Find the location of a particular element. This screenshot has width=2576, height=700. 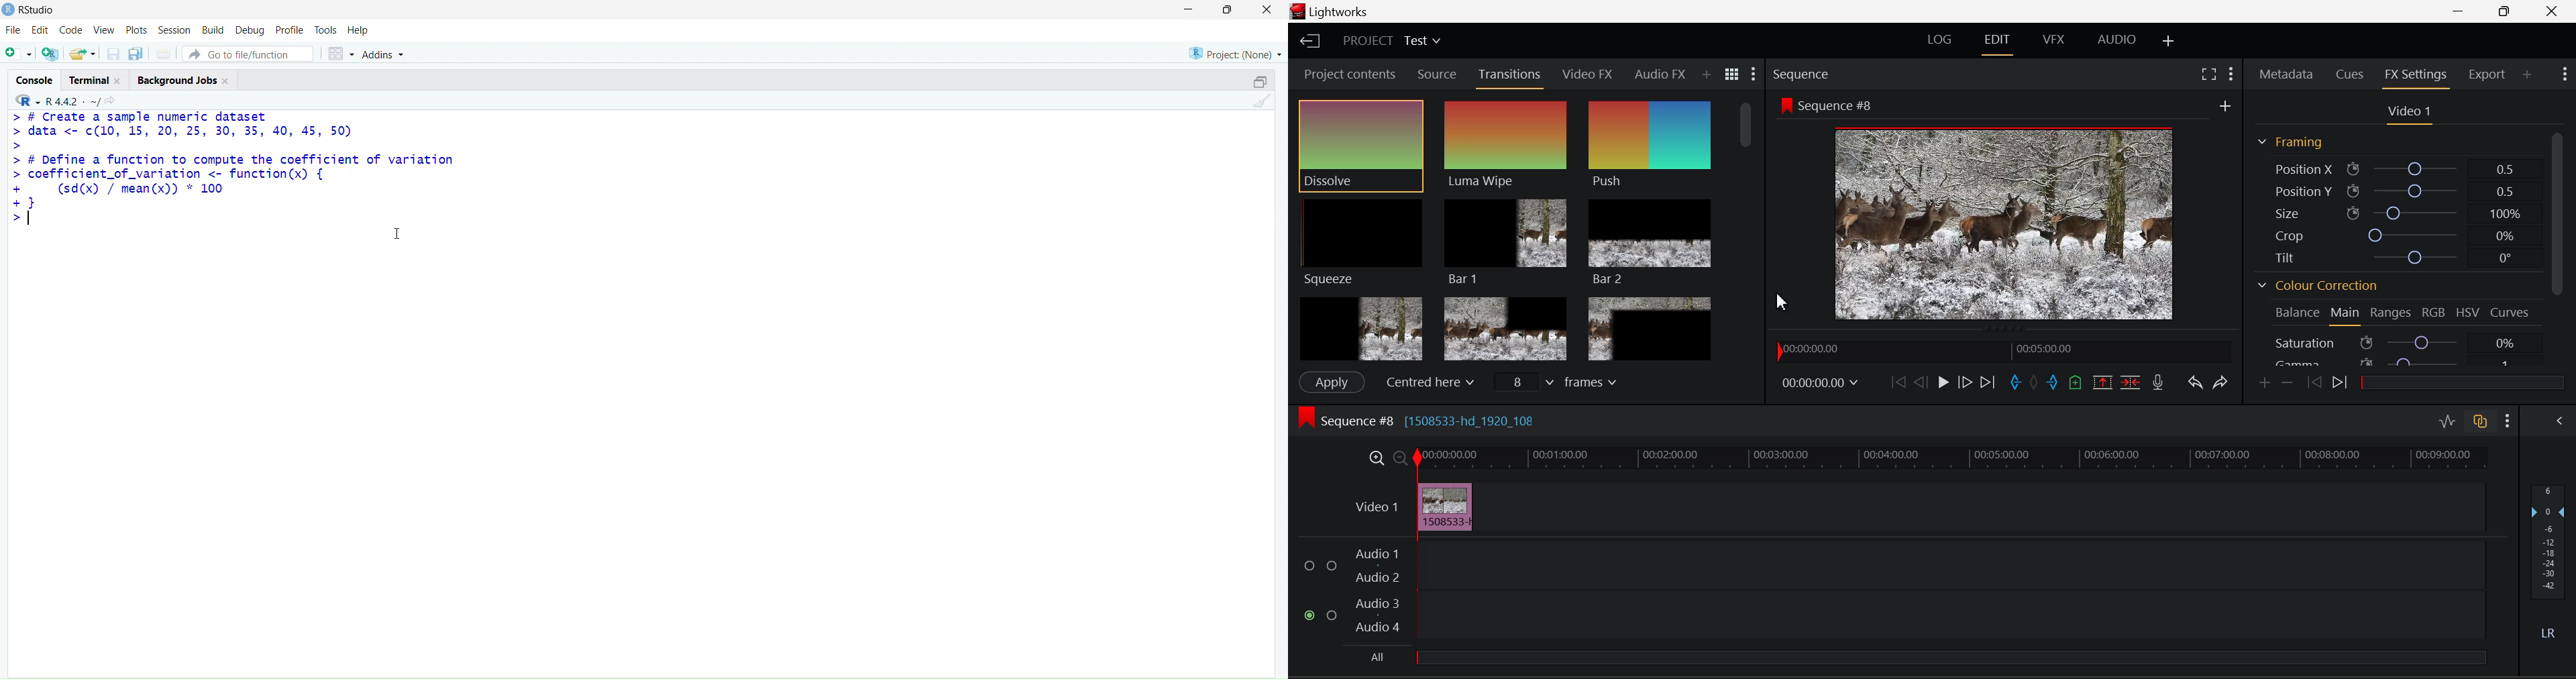

Restore Down is located at coordinates (2463, 11).